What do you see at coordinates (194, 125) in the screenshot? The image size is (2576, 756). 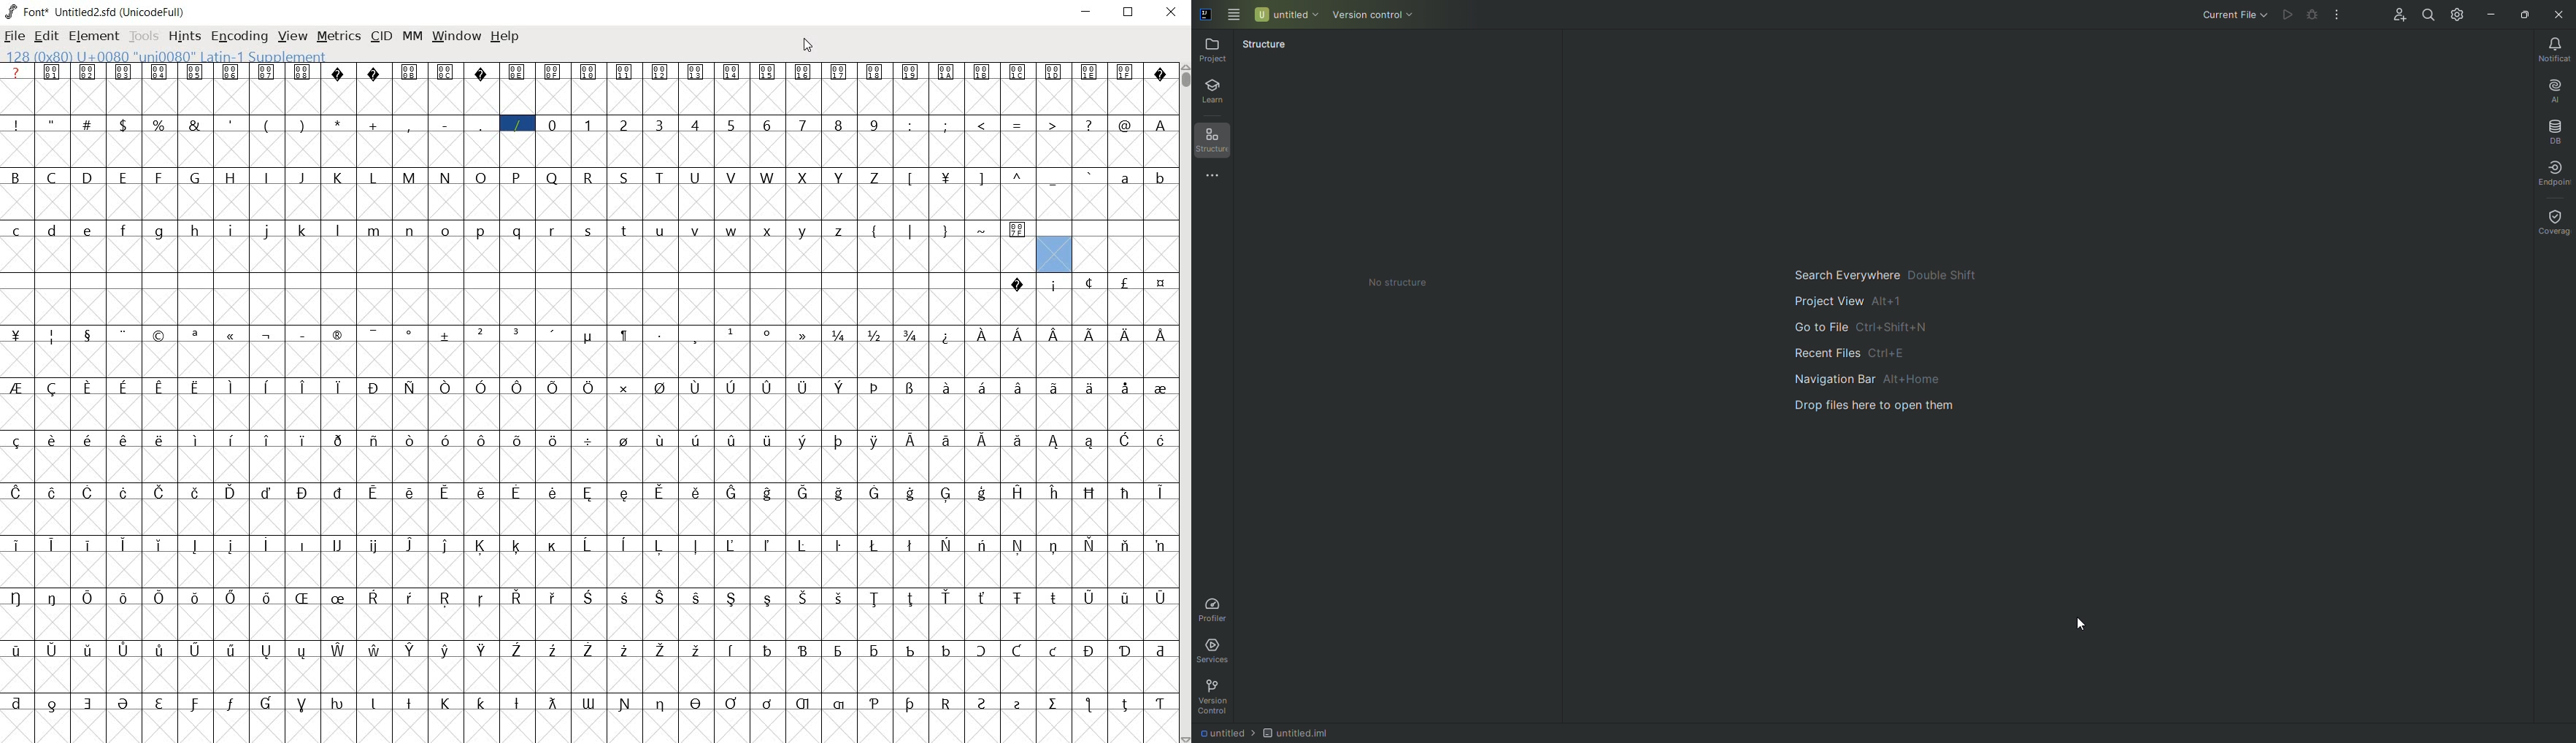 I see `glyph` at bounding box center [194, 125].